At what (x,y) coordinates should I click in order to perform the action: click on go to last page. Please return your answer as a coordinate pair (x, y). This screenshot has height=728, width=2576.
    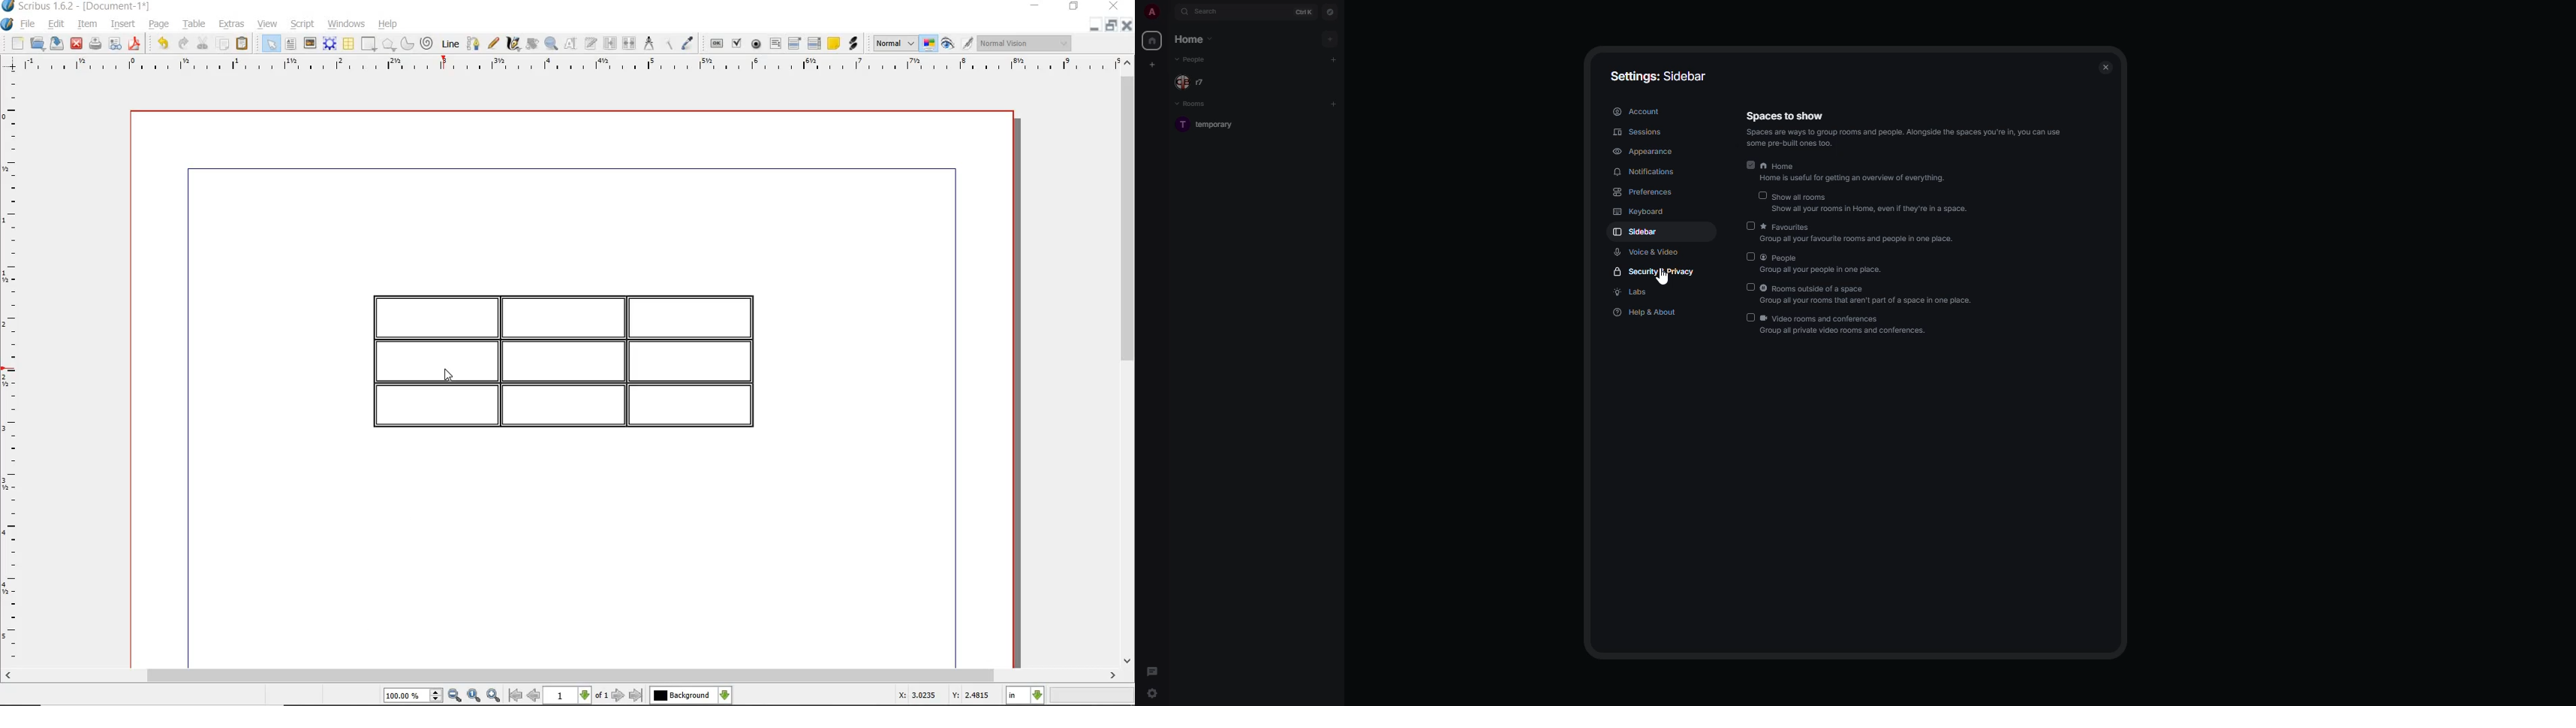
    Looking at the image, I should click on (637, 695).